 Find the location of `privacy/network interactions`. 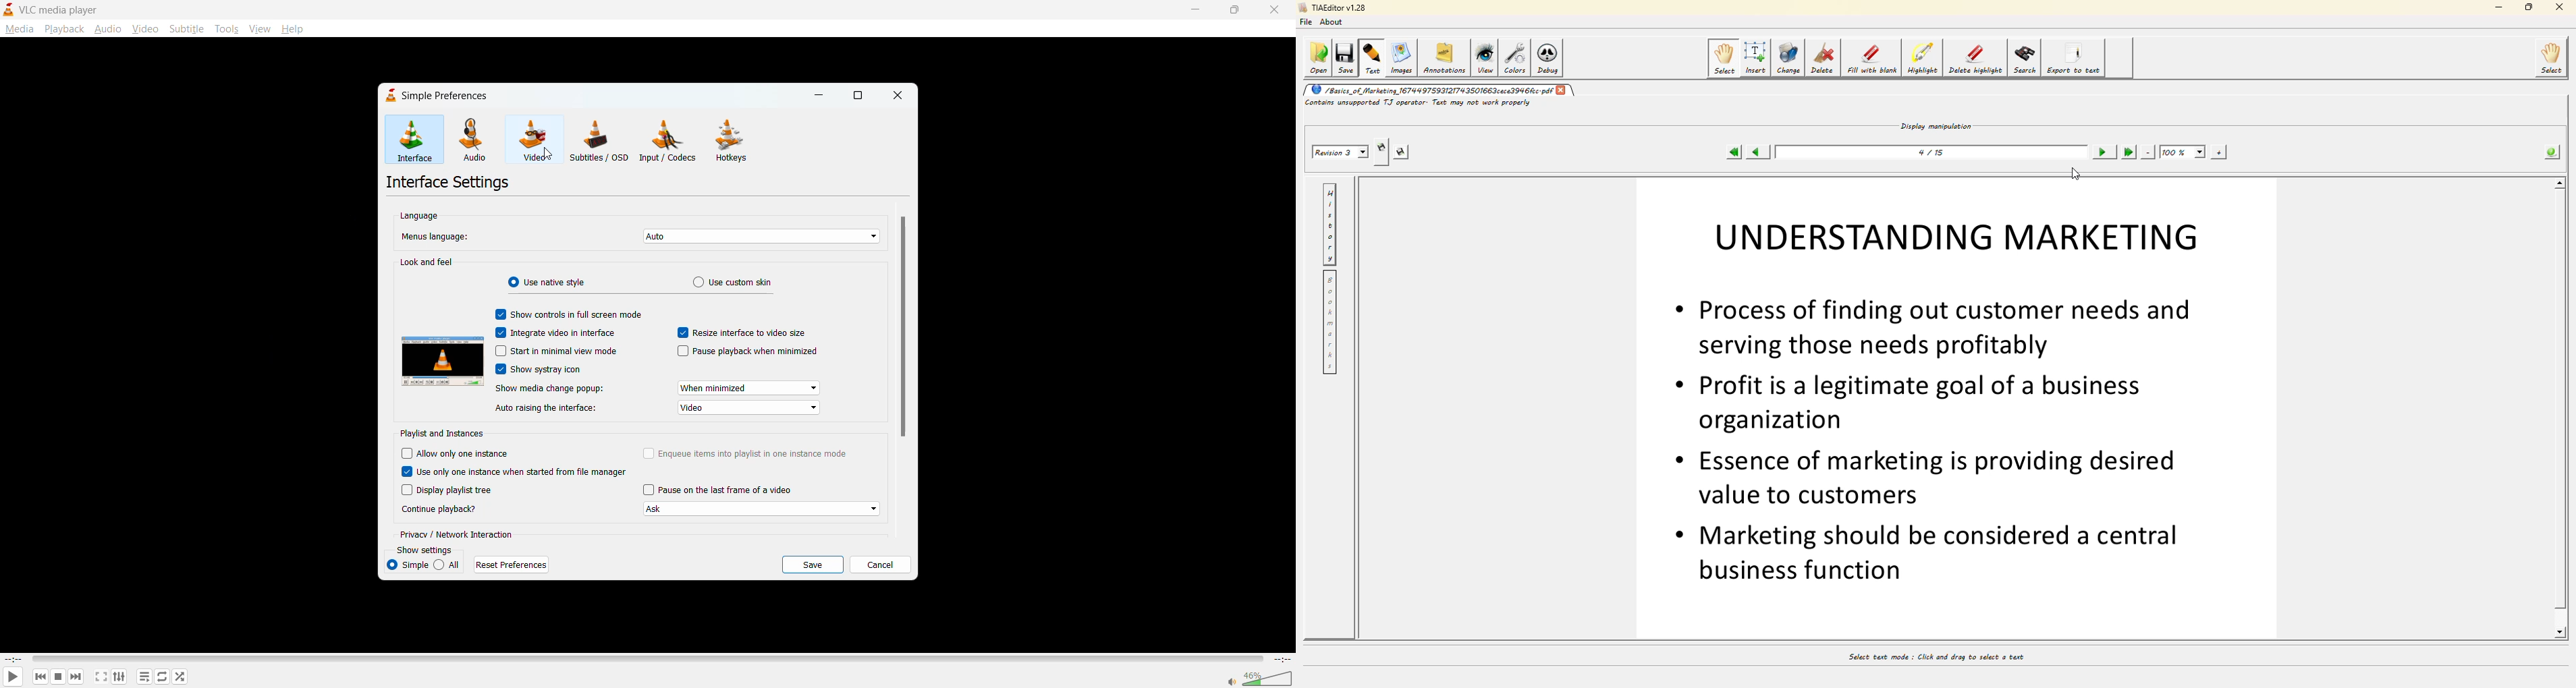

privacy/network interactions is located at coordinates (457, 536).